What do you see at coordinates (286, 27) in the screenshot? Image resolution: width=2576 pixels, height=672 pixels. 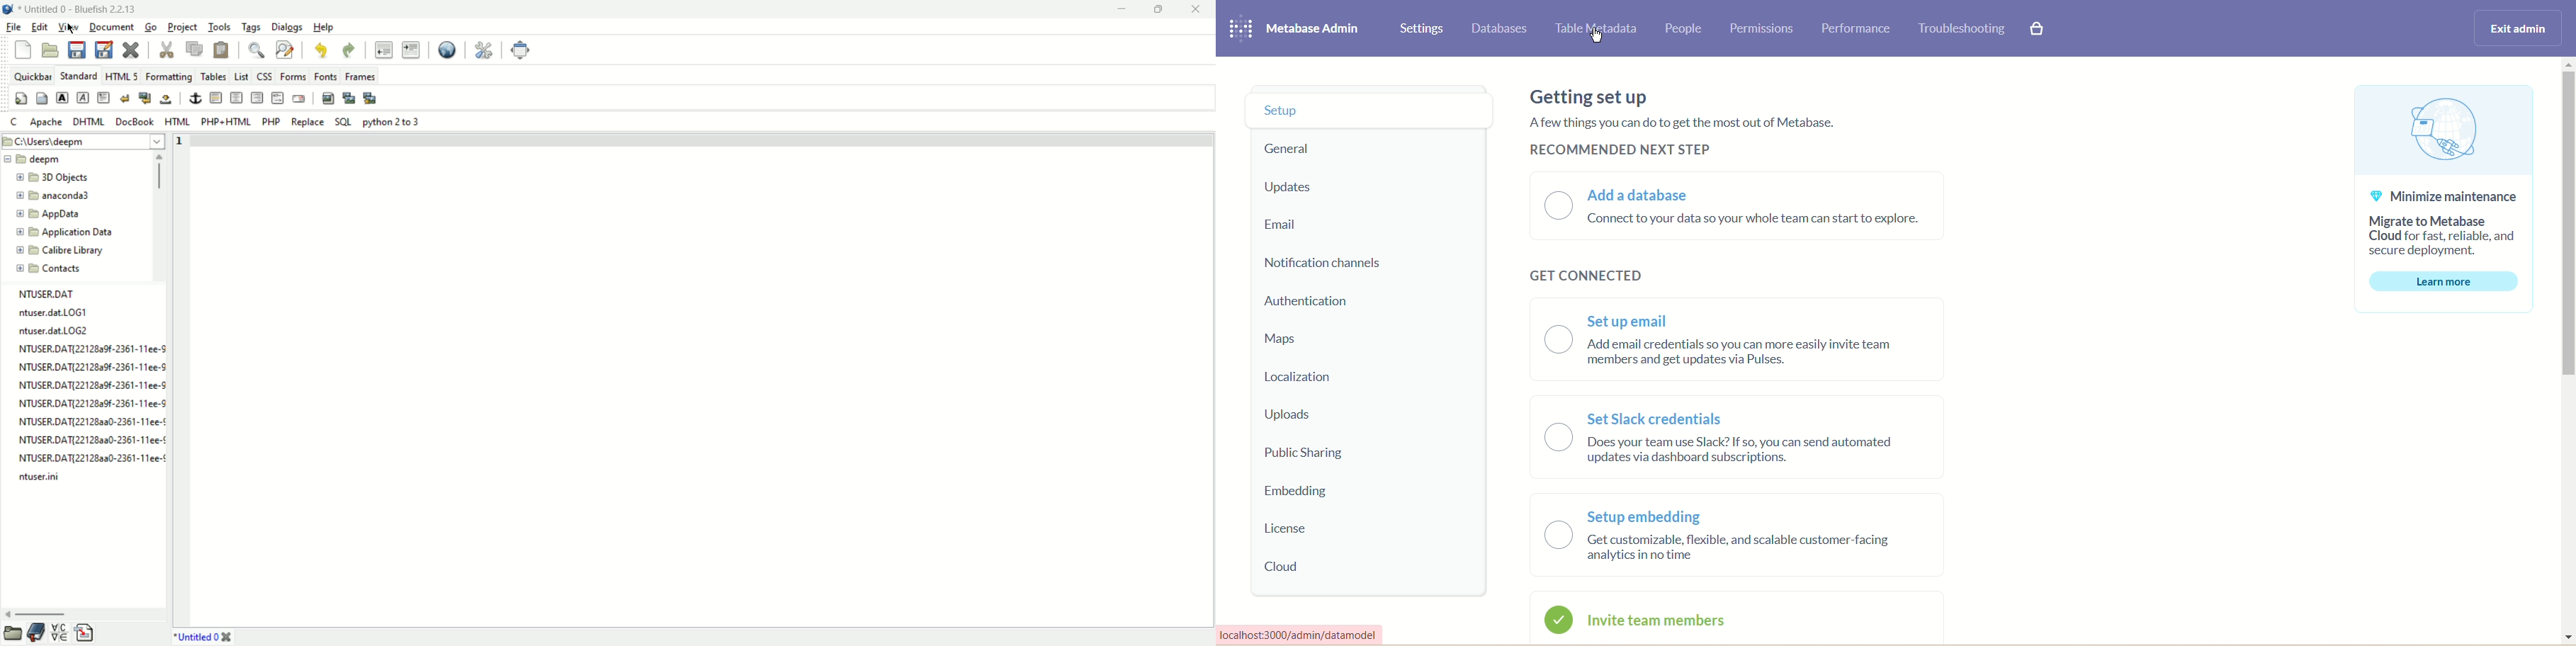 I see `dialogs` at bounding box center [286, 27].